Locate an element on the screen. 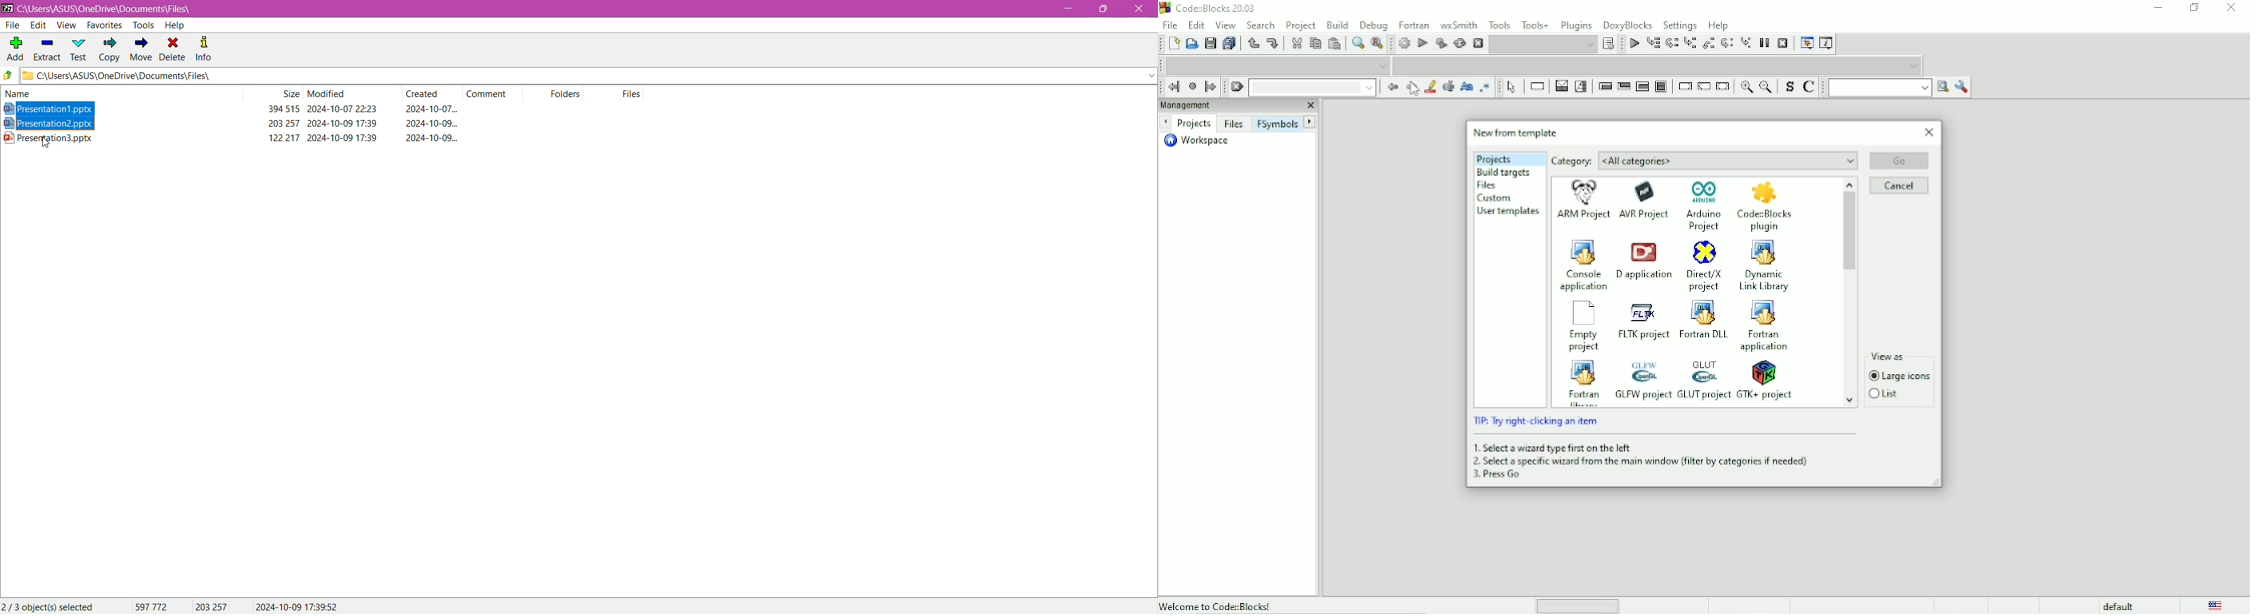 The height and width of the screenshot is (616, 2268). Next line is located at coordinates (1671, 44).